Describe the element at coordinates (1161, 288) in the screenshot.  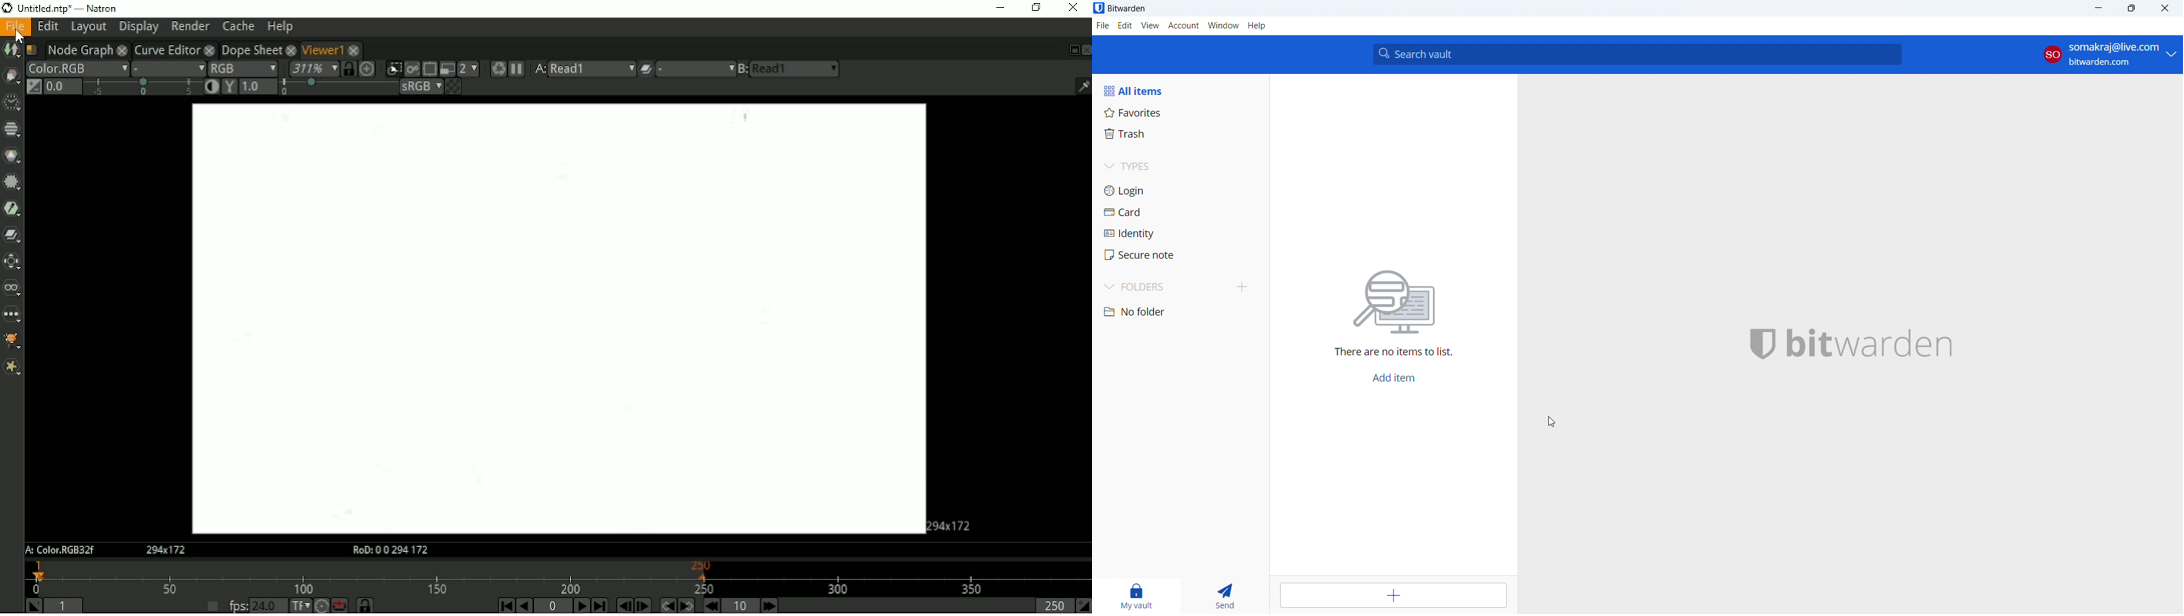
I see `folders` at that location.